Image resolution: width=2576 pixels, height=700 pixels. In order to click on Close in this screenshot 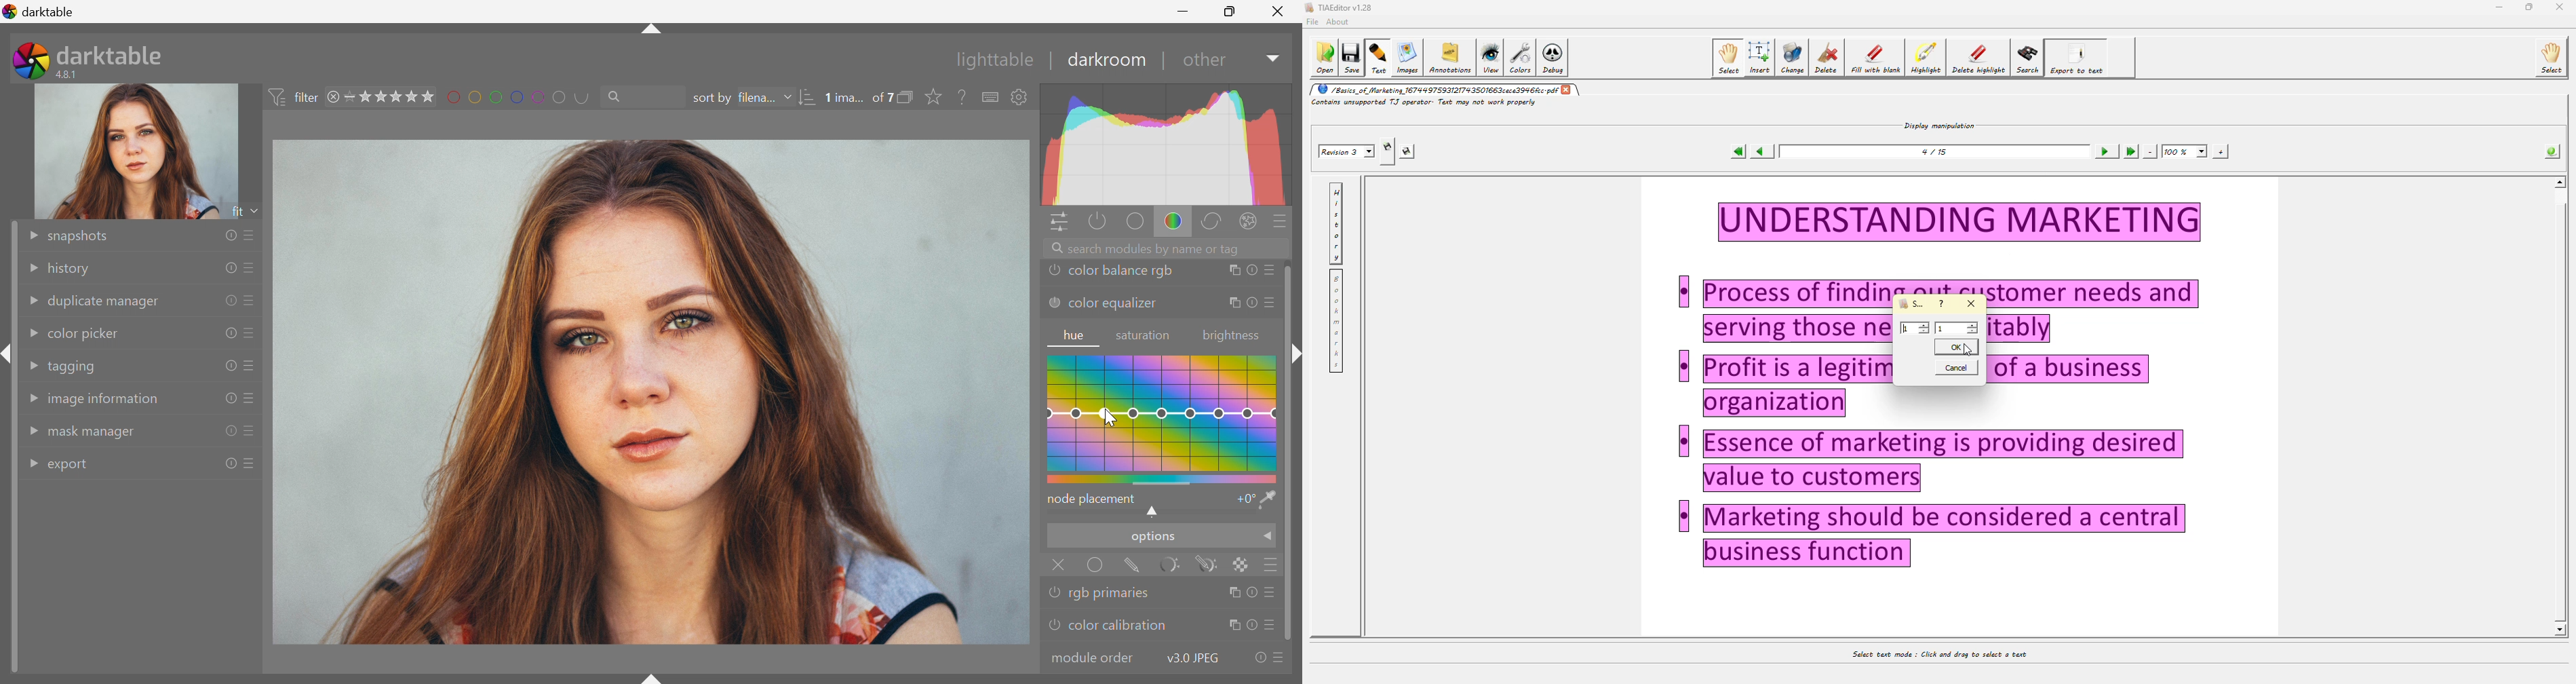, I will do `click(1057, 564)`.